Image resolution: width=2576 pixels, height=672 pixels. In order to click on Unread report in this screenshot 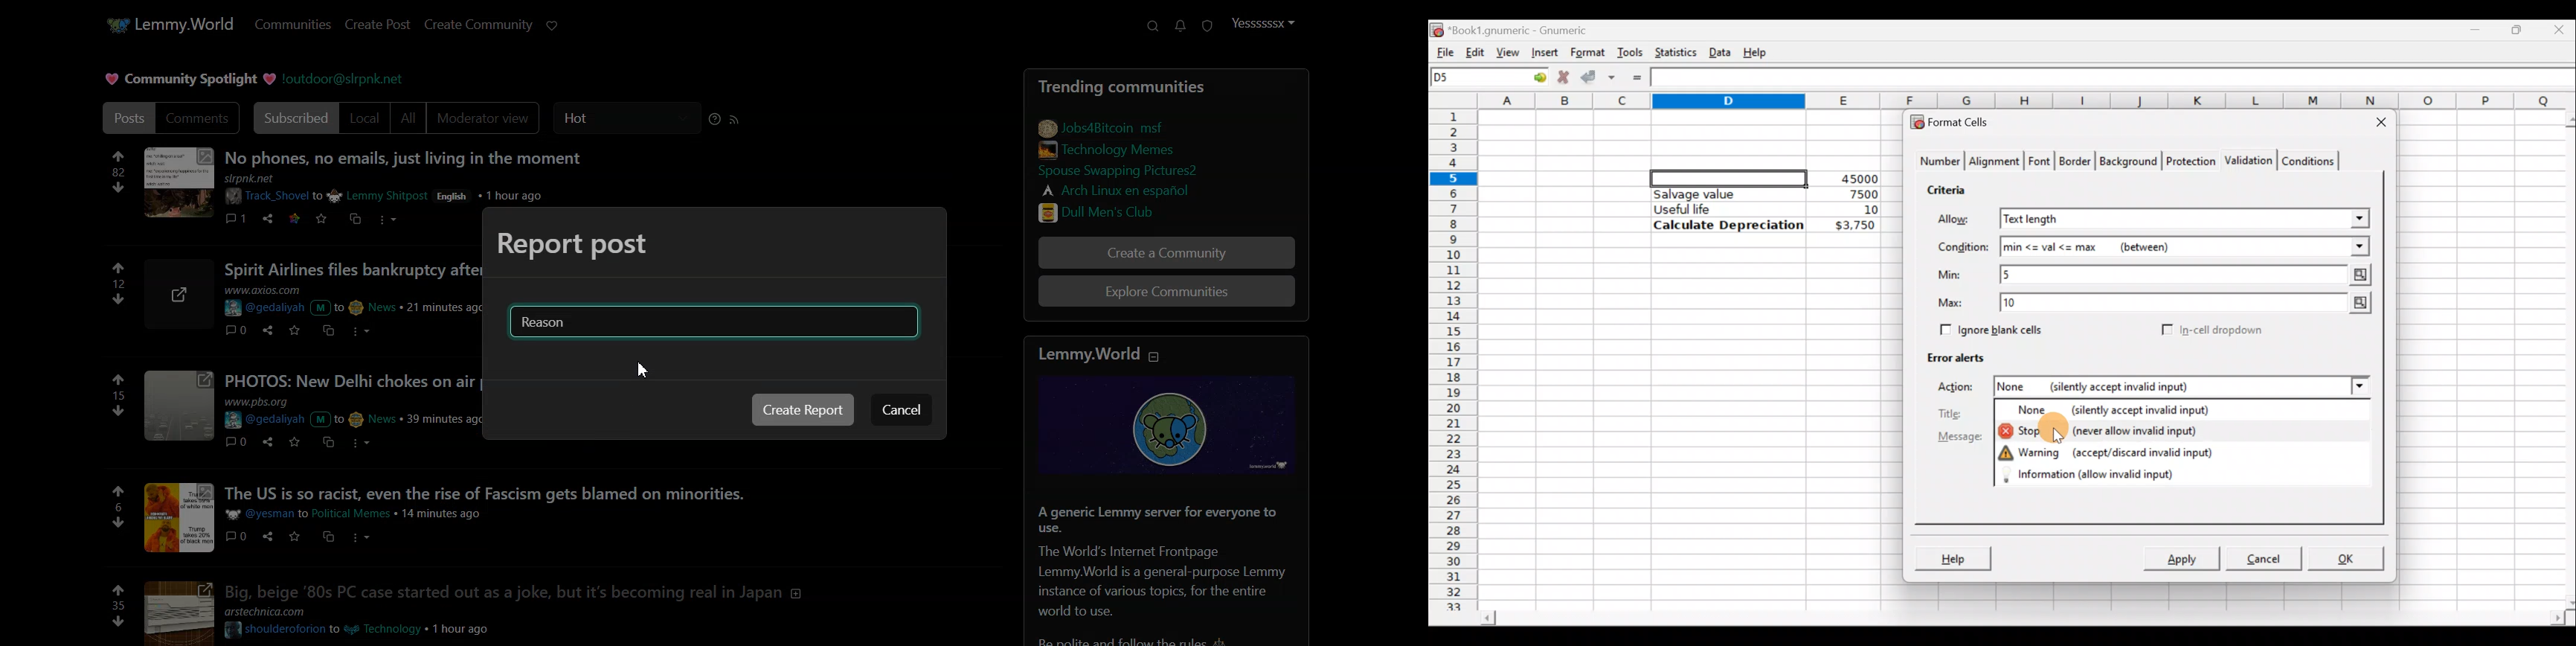, I will do `click(1206, 25)`.